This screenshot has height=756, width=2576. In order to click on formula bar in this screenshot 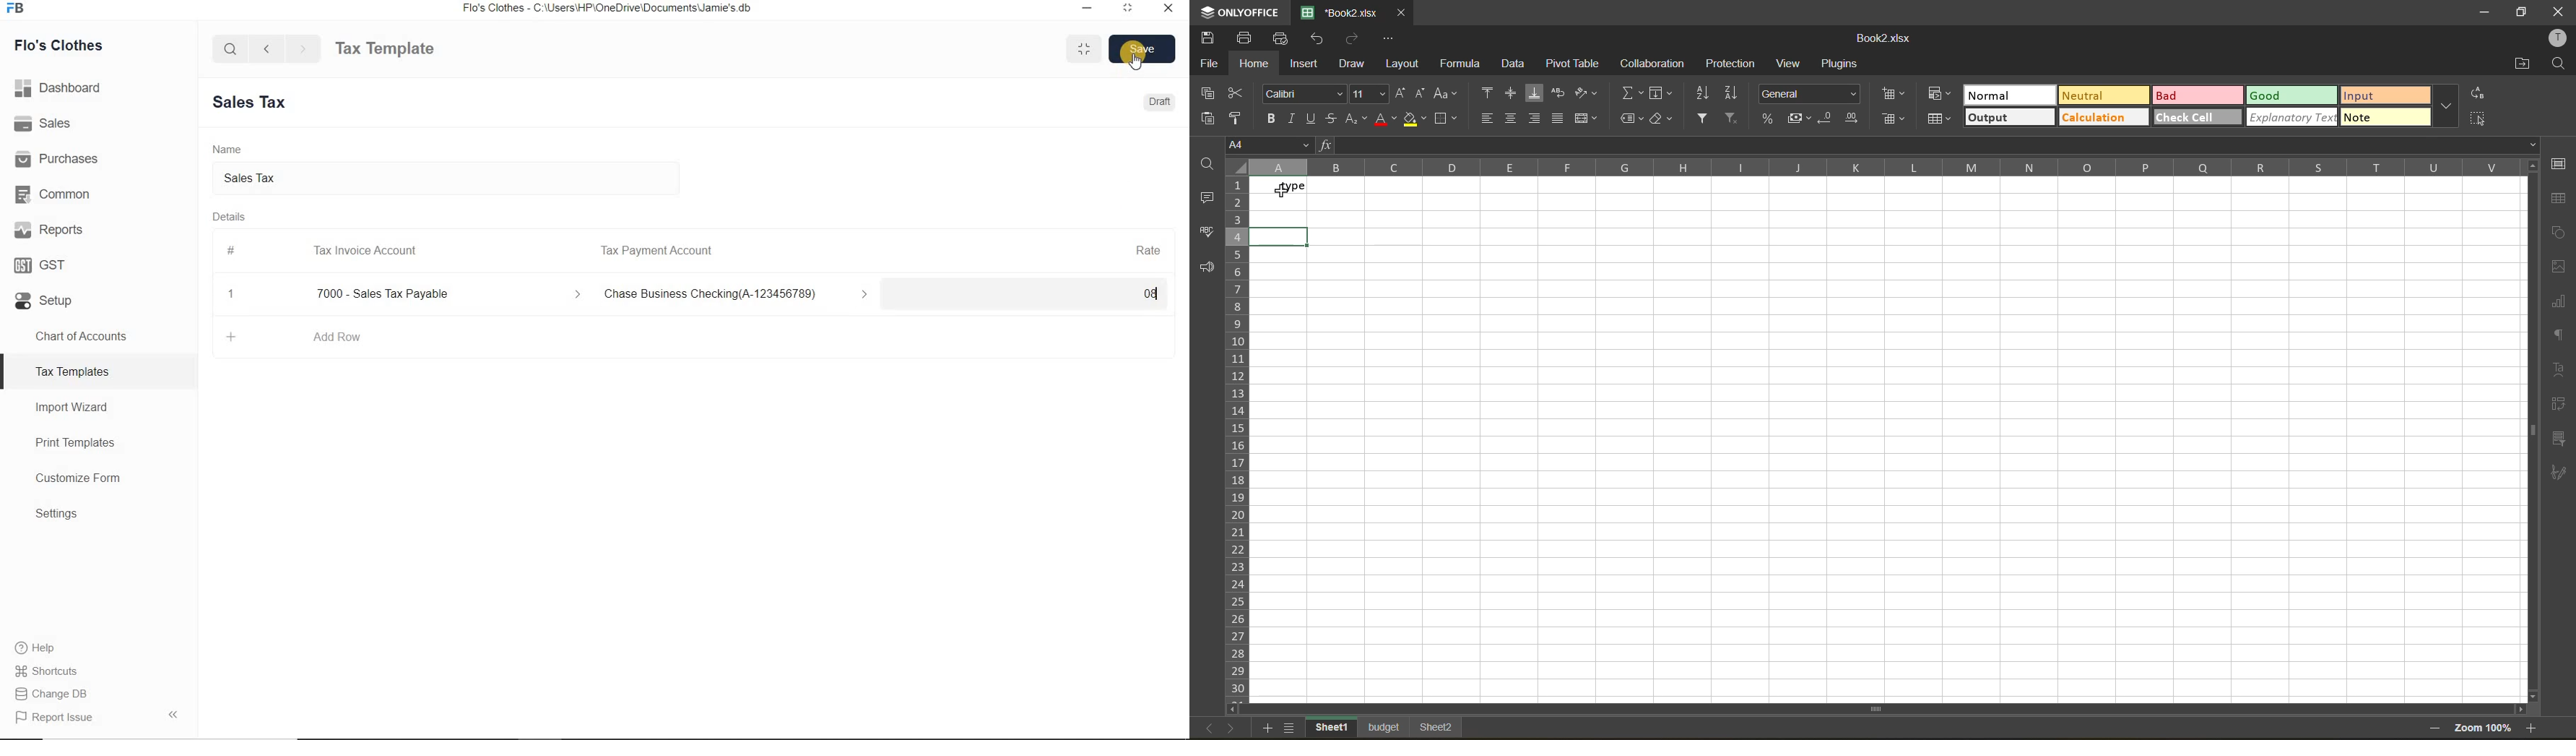, I will do `click(1938, 146)`.